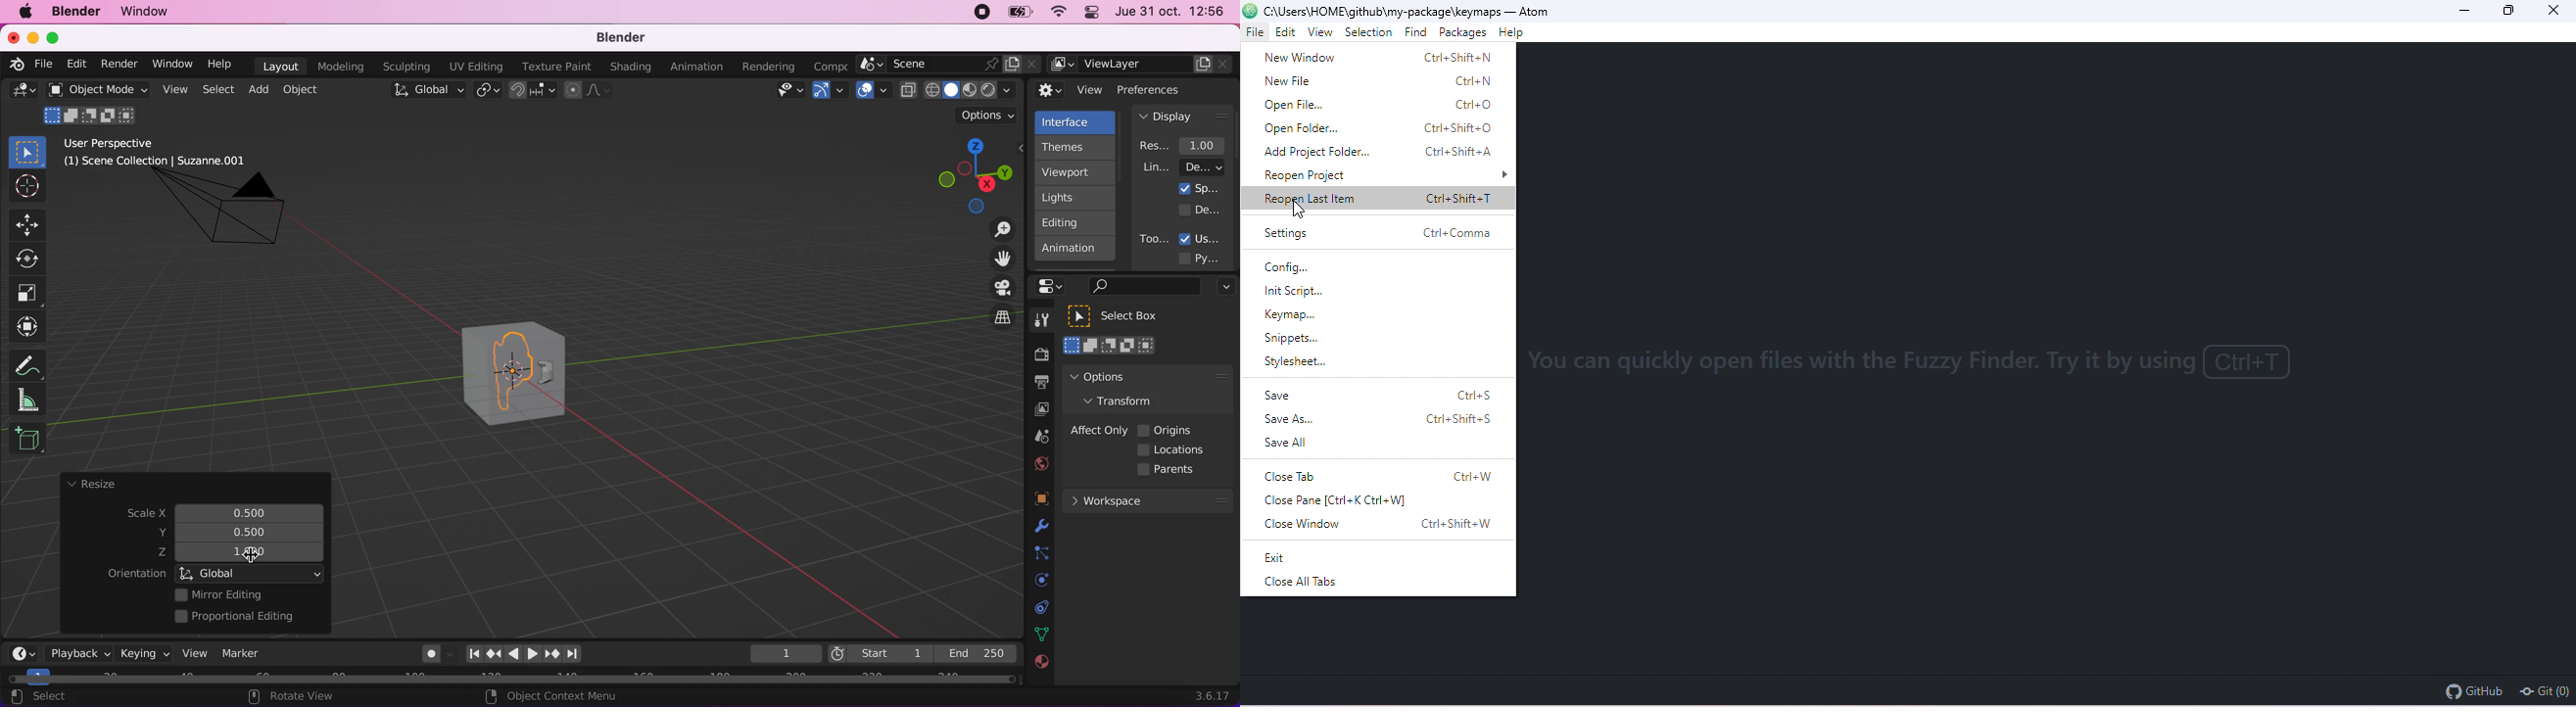 This screenshot has height=728, width=2576. I want to click on view, so click(191, 653).